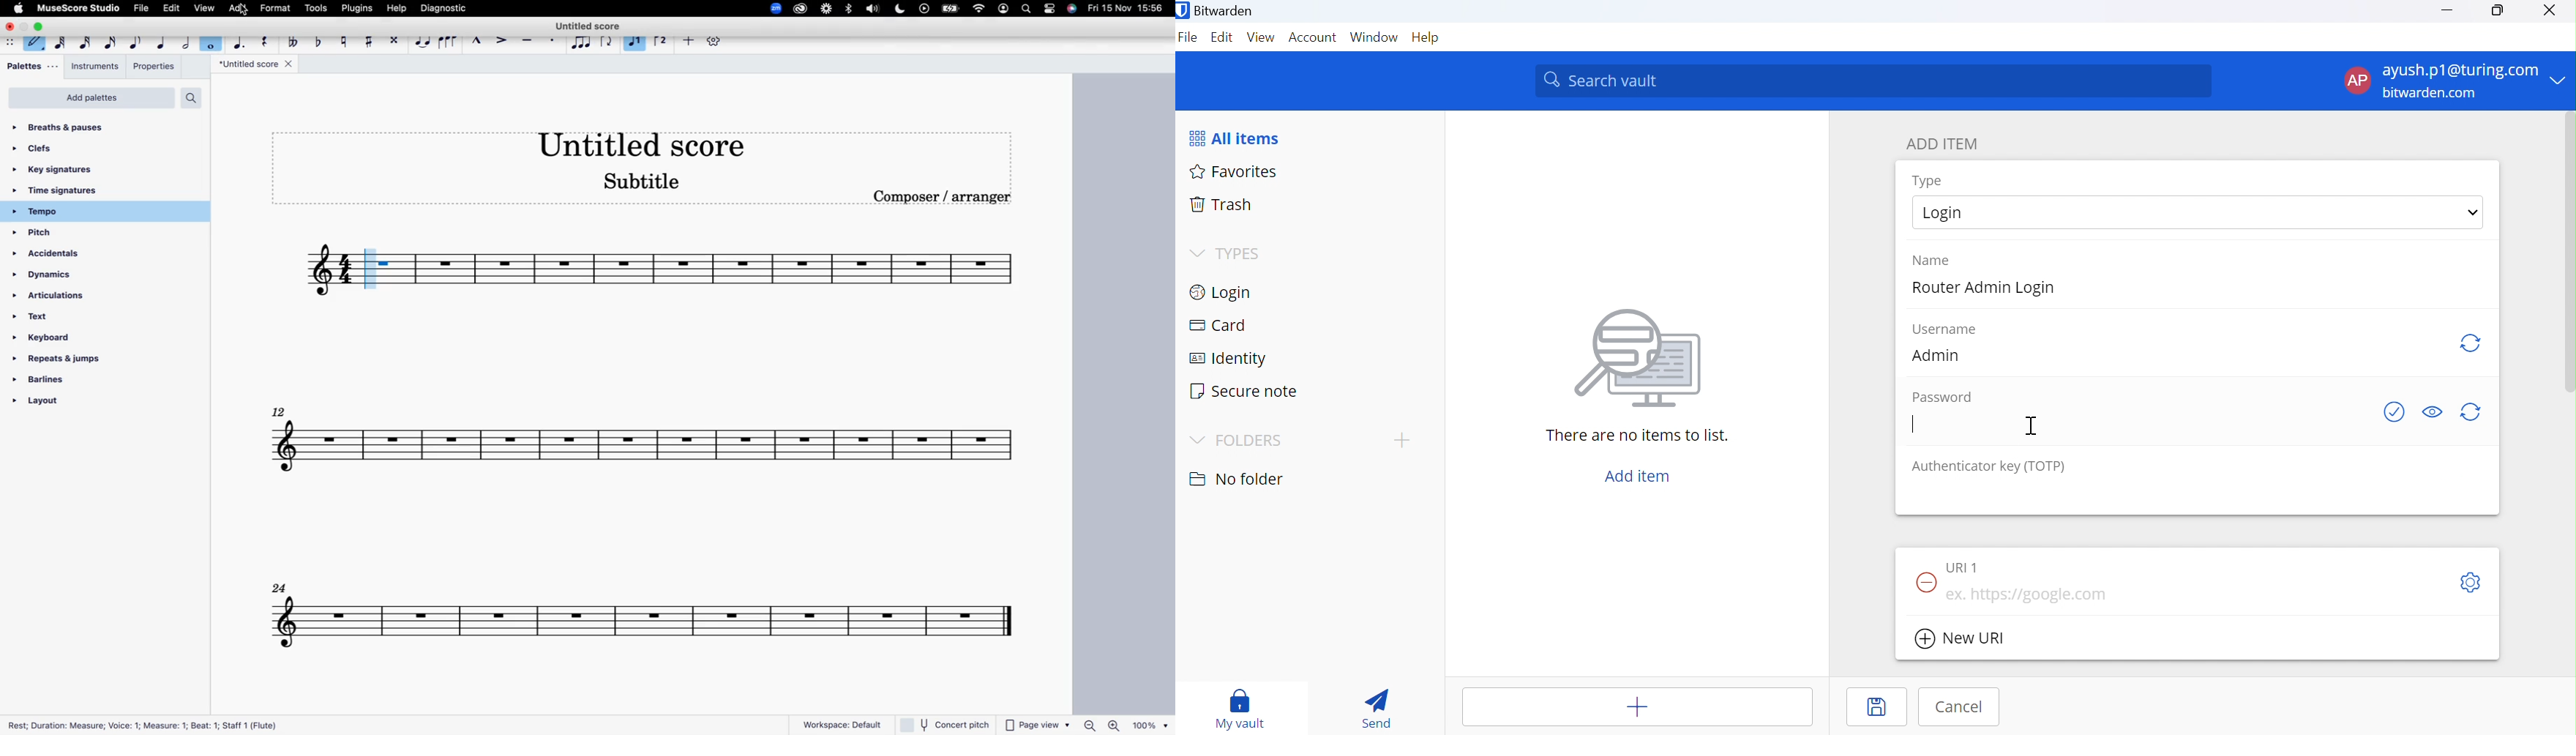 The image size is (2576, 756). Describe the element at coordinates (1217, 10) in the screenshot. I see `Bitwarden` at that location.